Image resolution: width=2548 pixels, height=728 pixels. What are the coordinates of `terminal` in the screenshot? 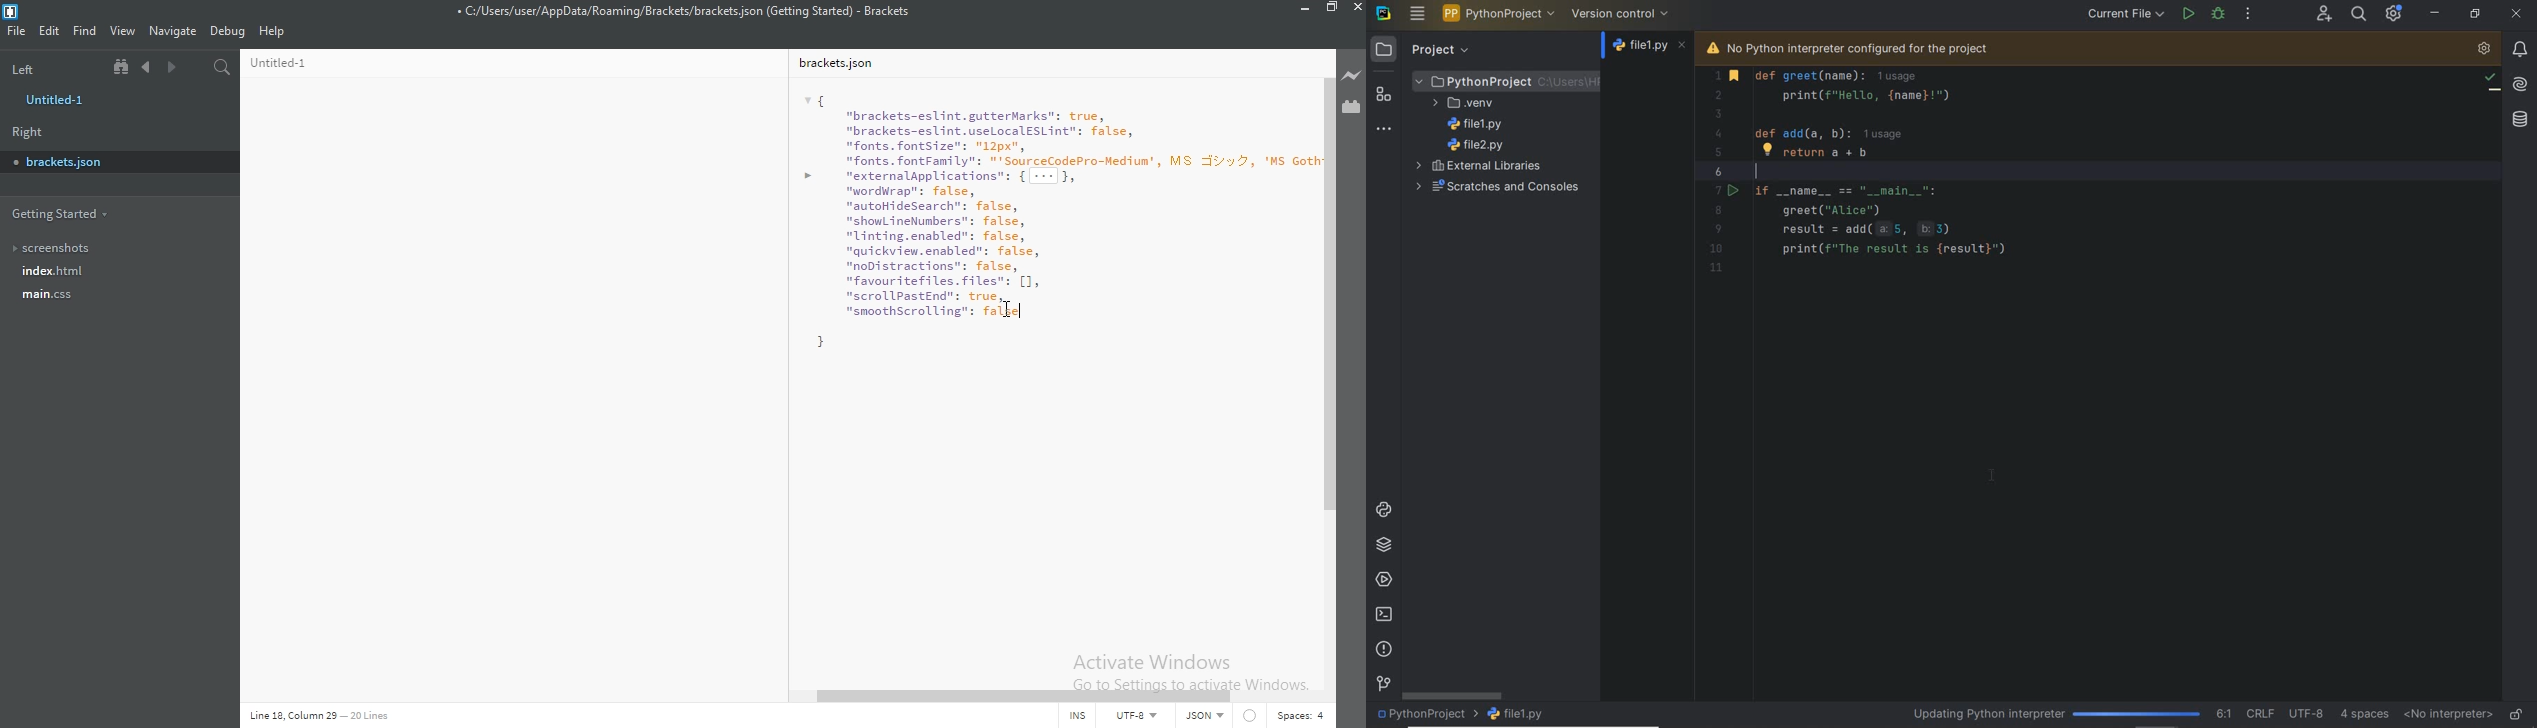 It's located at (1385, 615).